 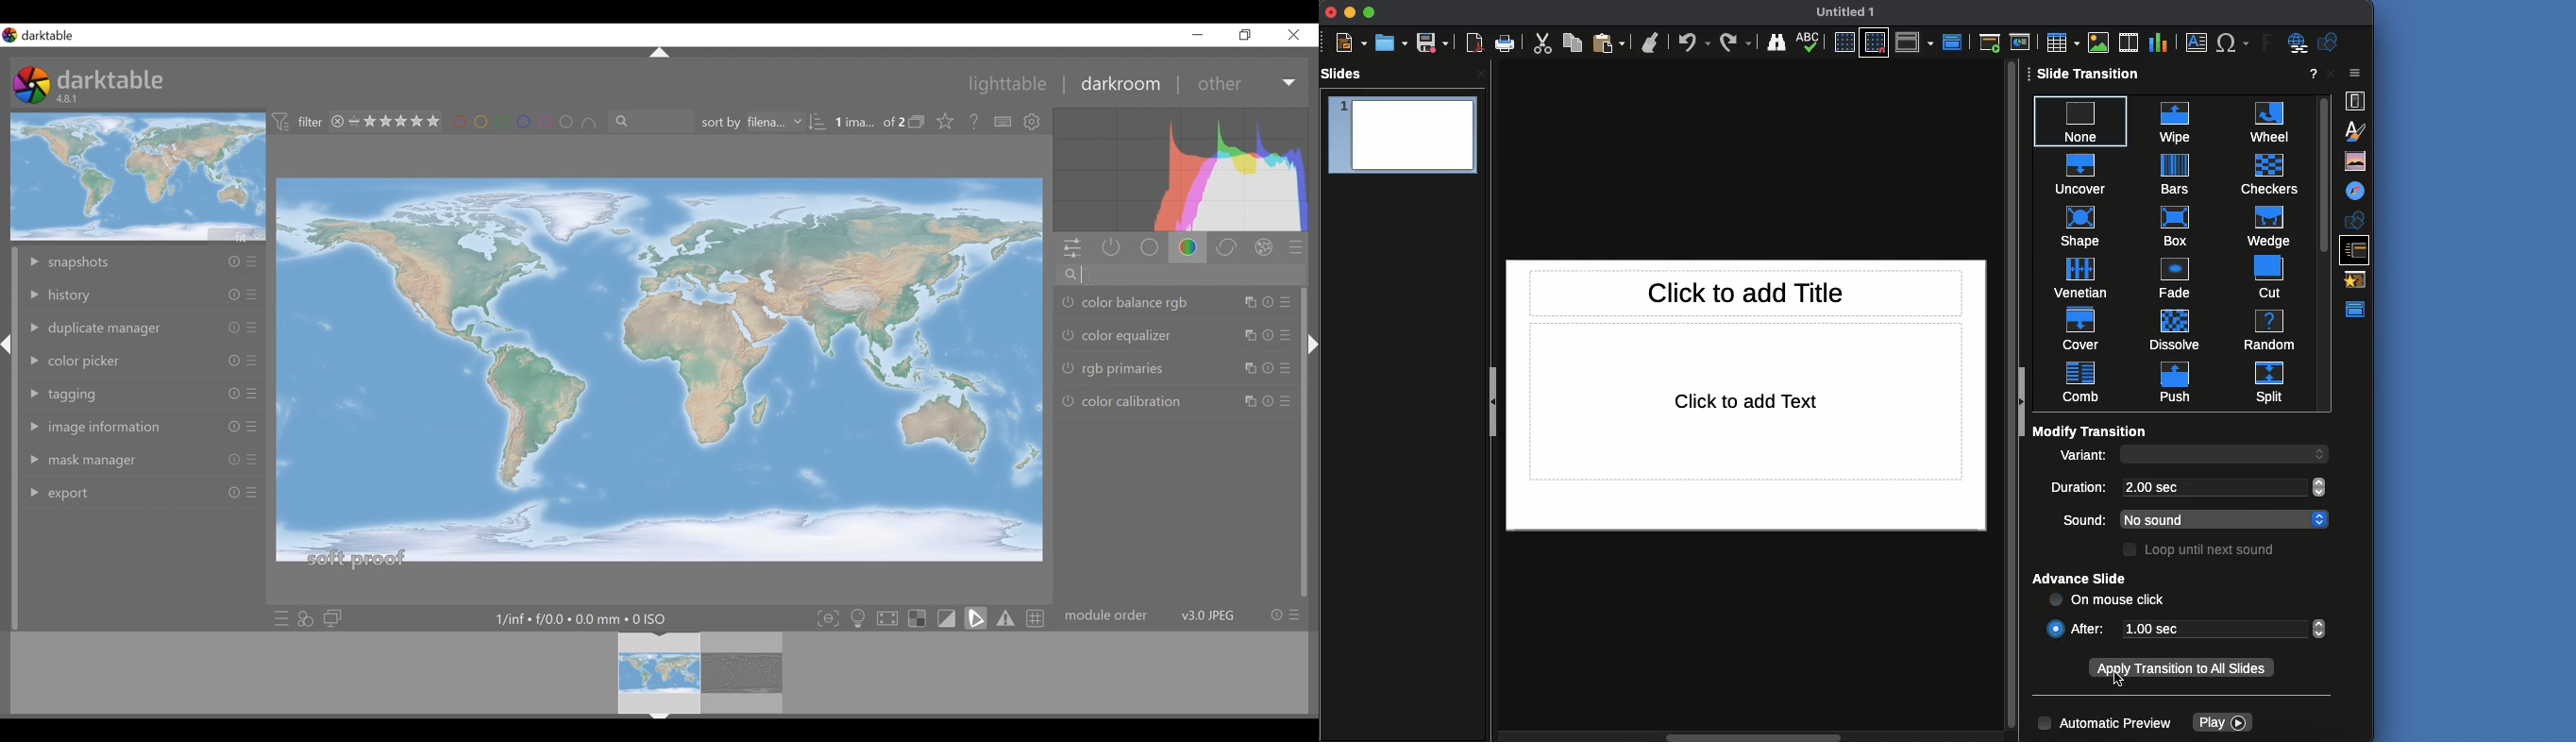 What do you see at coordinates (142, 295) in the screenshot?
I see `history` at bounding box center [142, 295].